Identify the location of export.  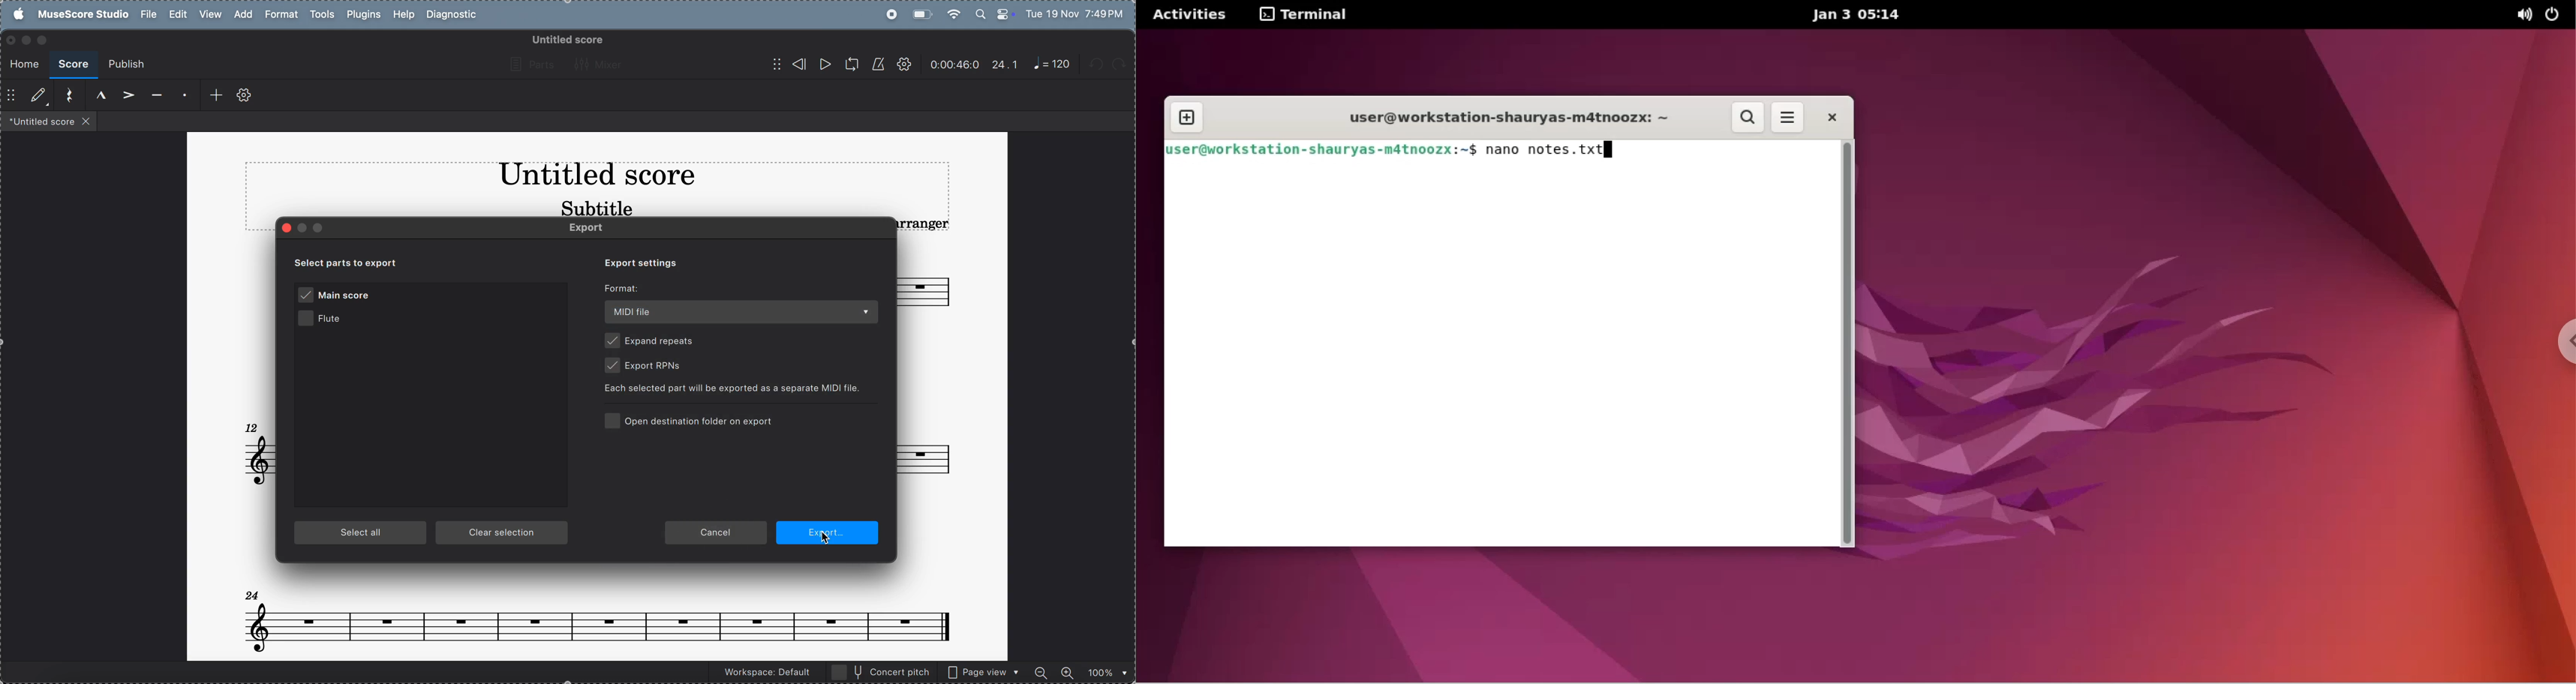
(830, 533).